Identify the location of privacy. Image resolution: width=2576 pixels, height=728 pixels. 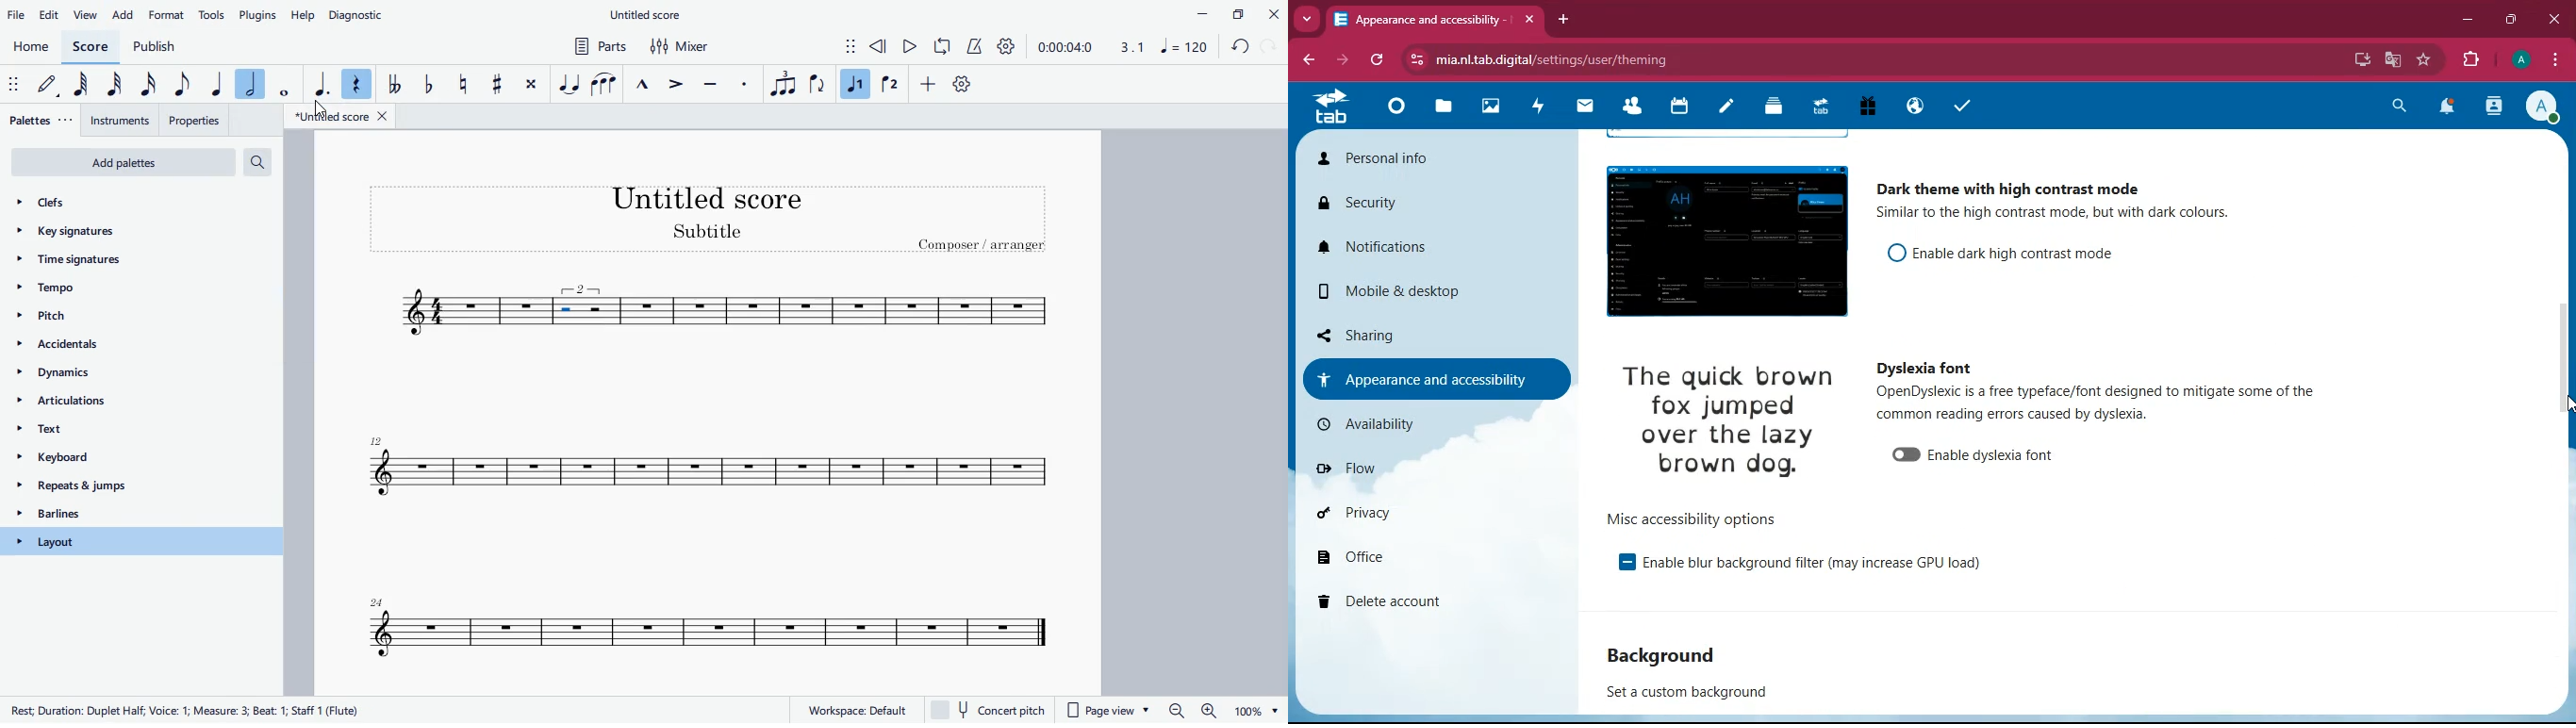
(1421, 513).